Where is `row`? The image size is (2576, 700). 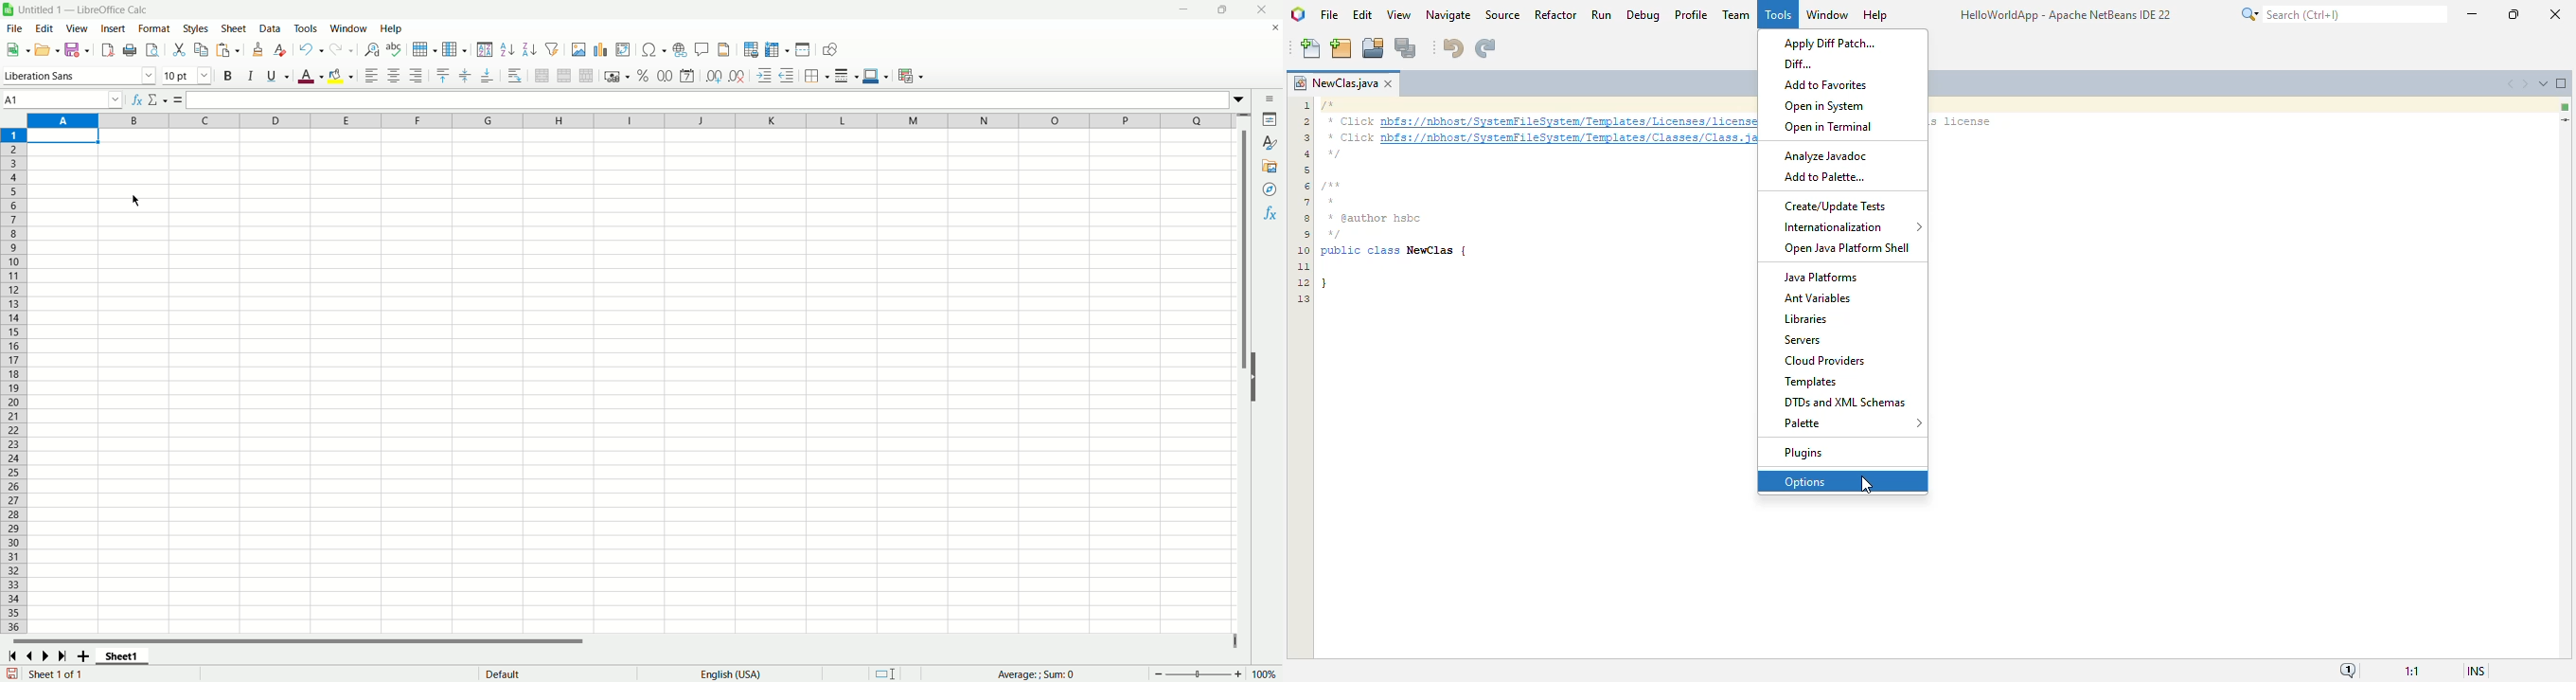 row is located at coordinates (426, 47).